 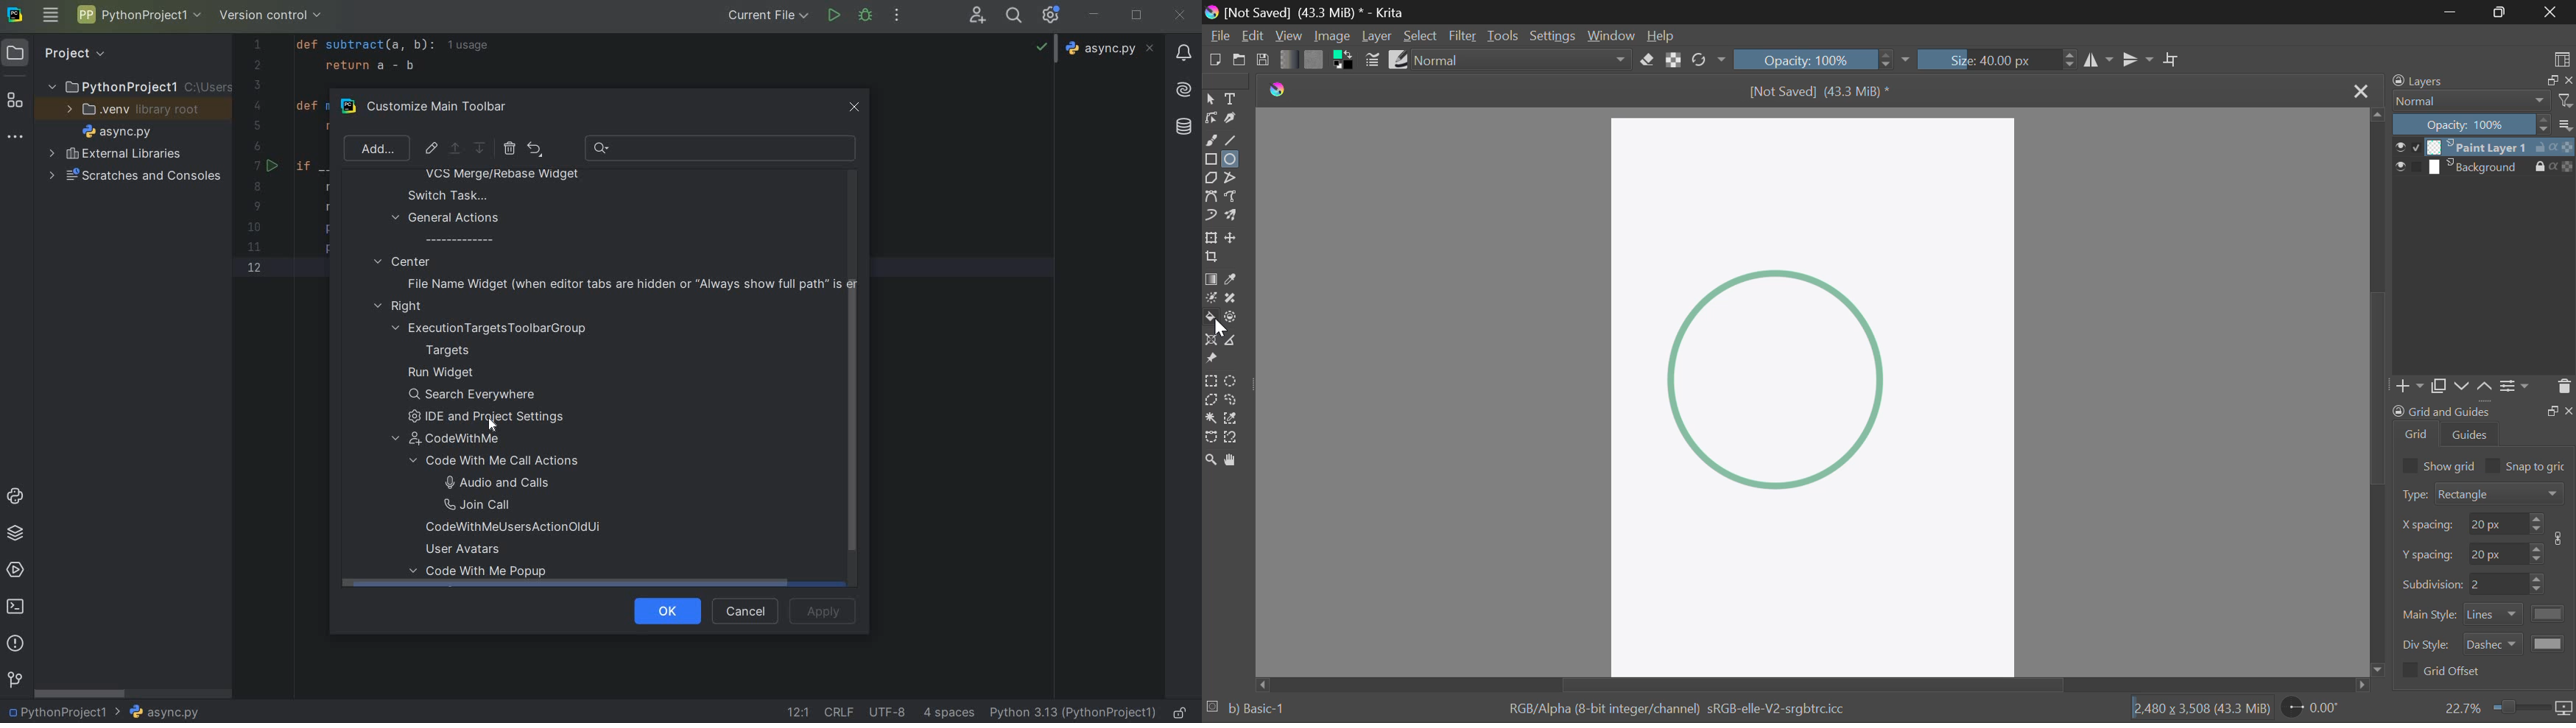 What do you see at coordinates (1314, 62) in the screenshot?
I see `Pattern` at bounding box center [1314, 62].